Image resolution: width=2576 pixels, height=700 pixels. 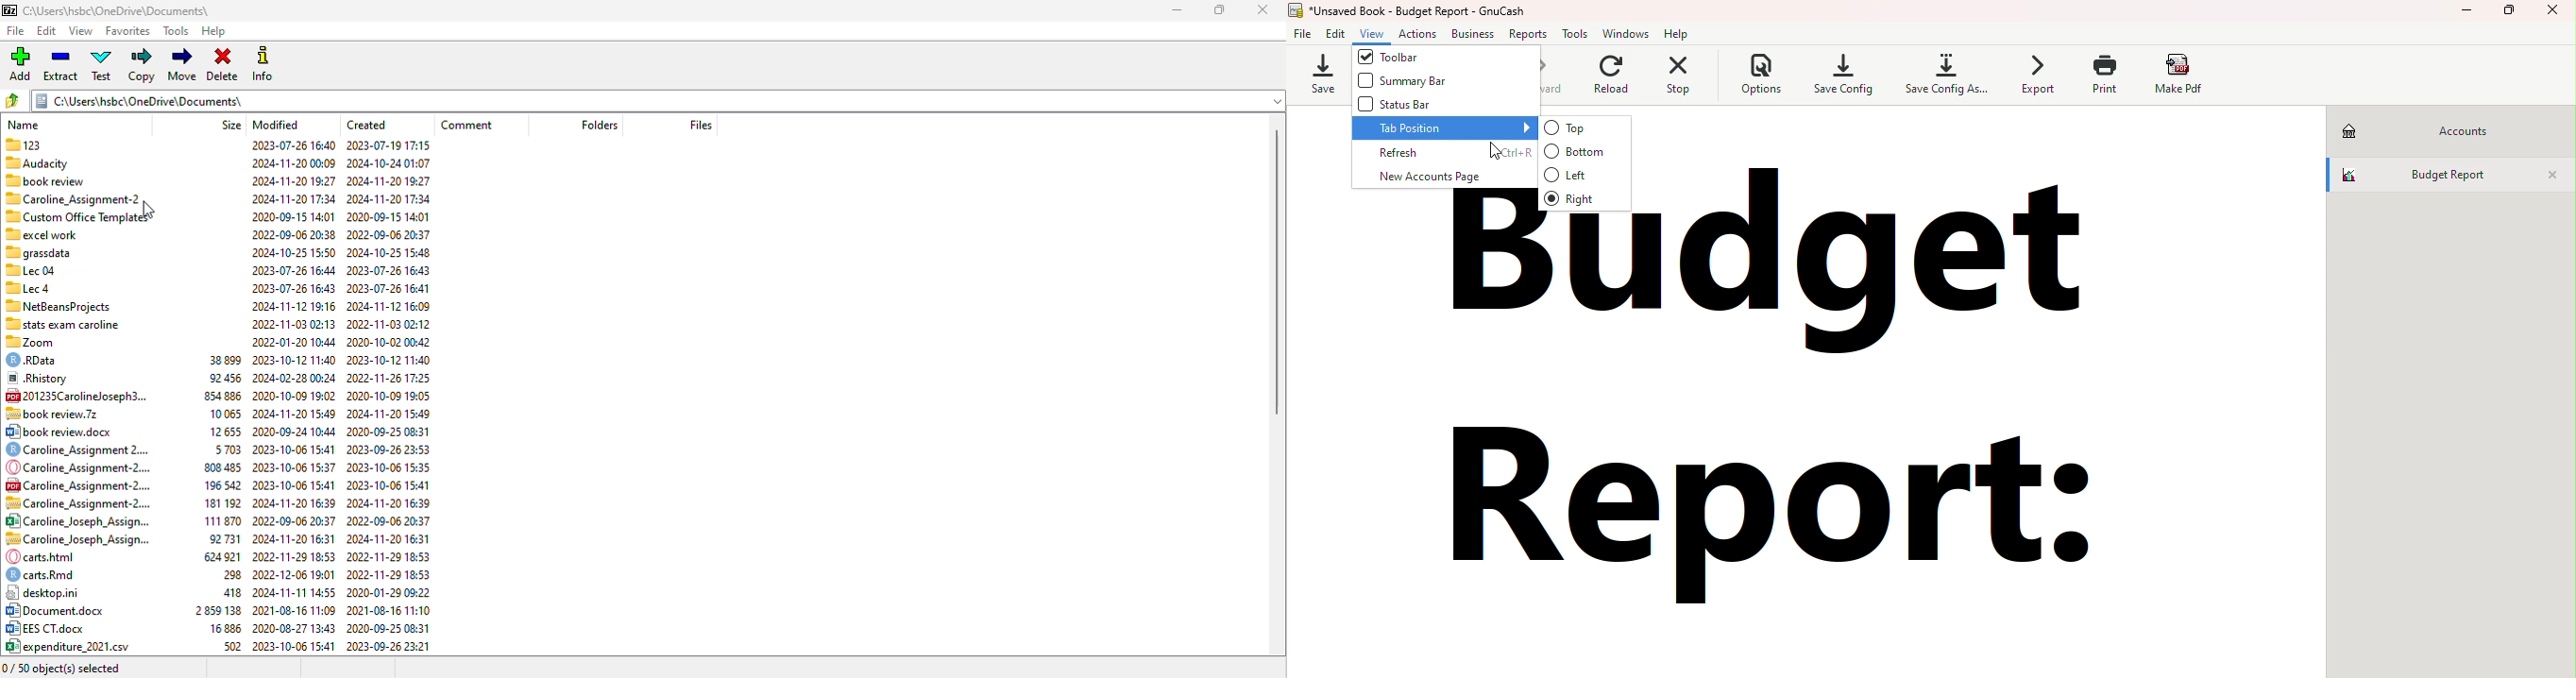 I want to click on Z= Caroline Joseph_Assign..., so click(x=77, y=539).